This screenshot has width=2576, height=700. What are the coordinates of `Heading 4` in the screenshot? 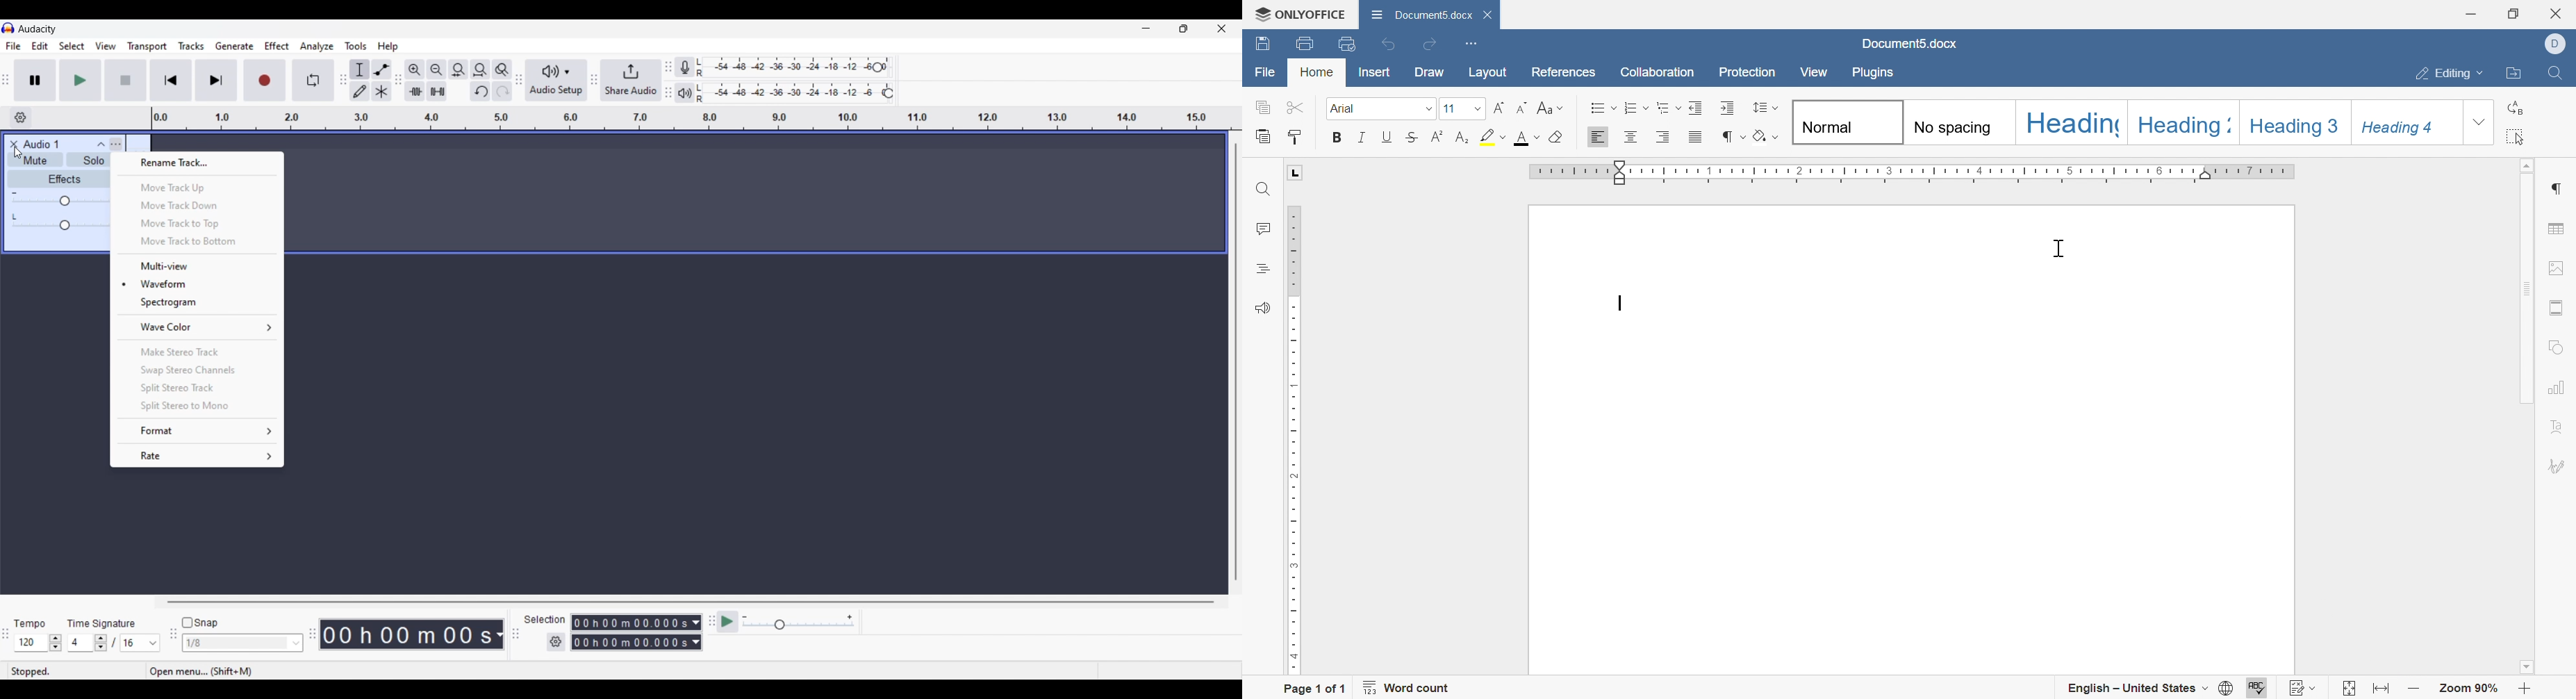 It's located at (2404, 122).